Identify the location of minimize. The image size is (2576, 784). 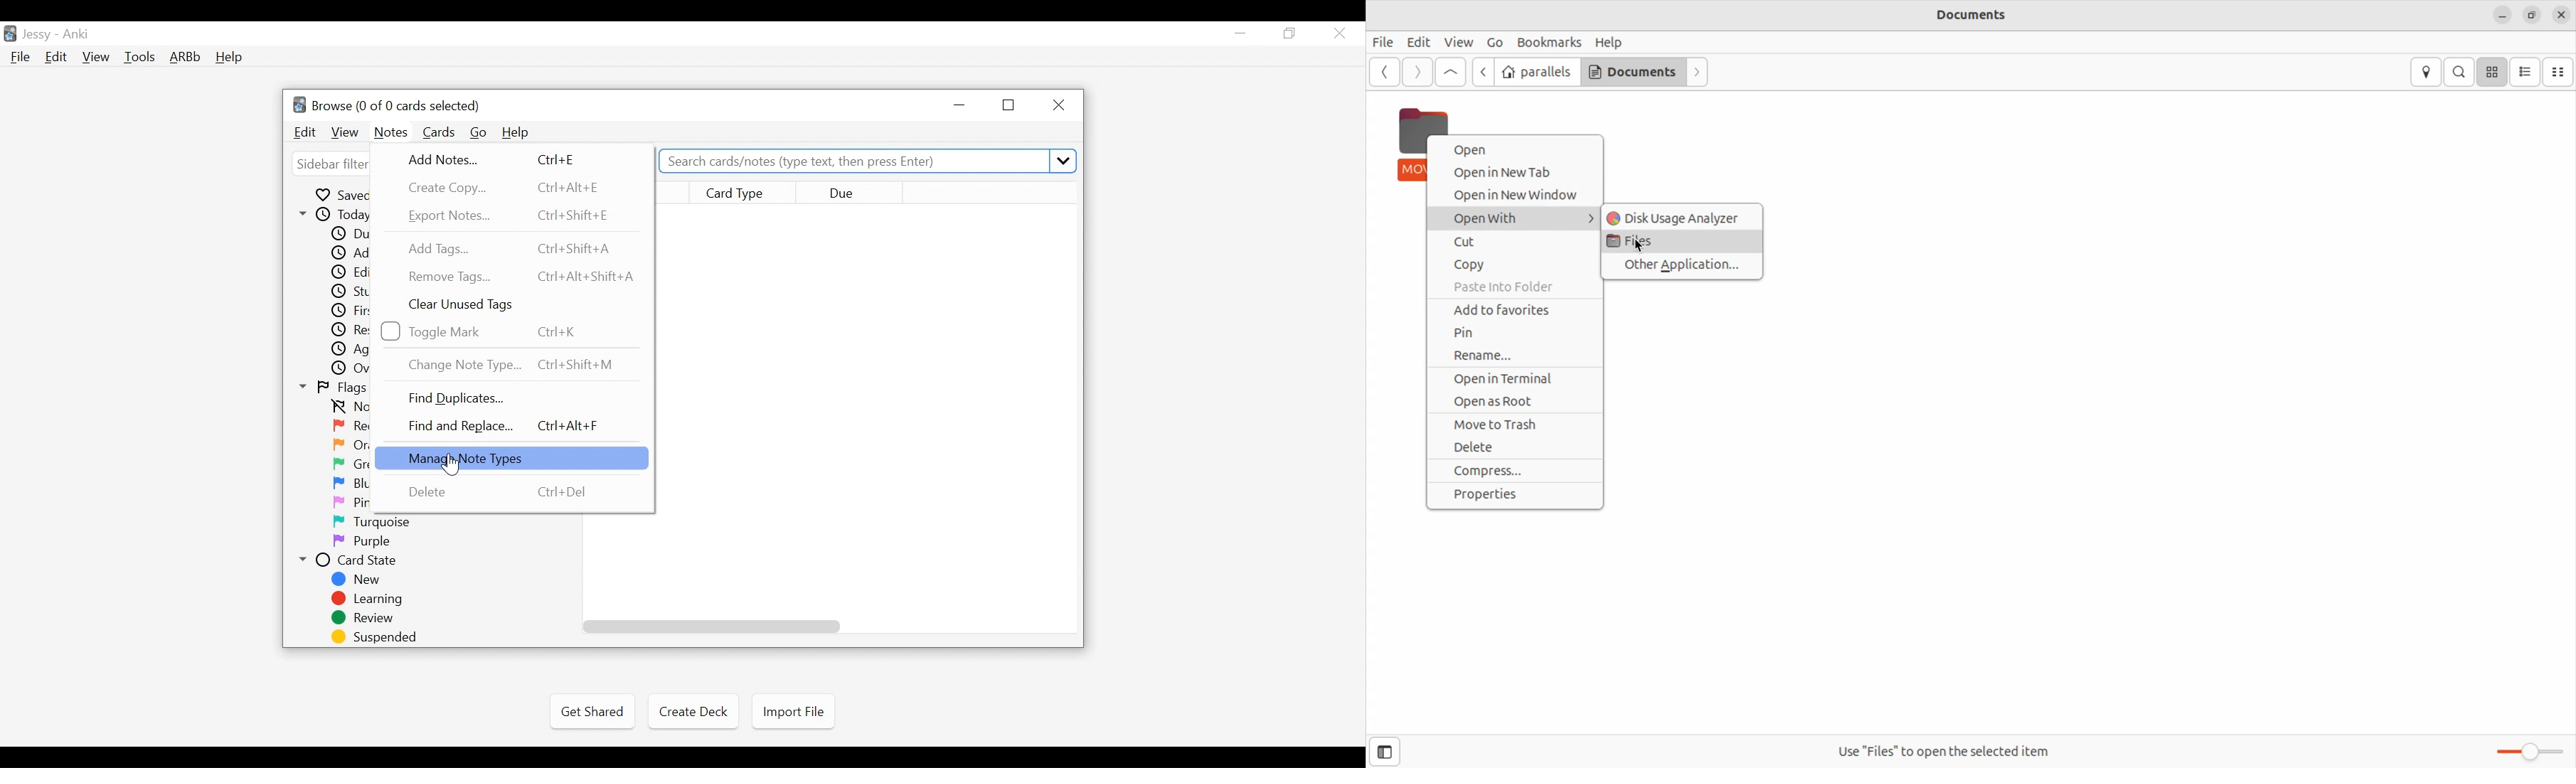
(962, 105).